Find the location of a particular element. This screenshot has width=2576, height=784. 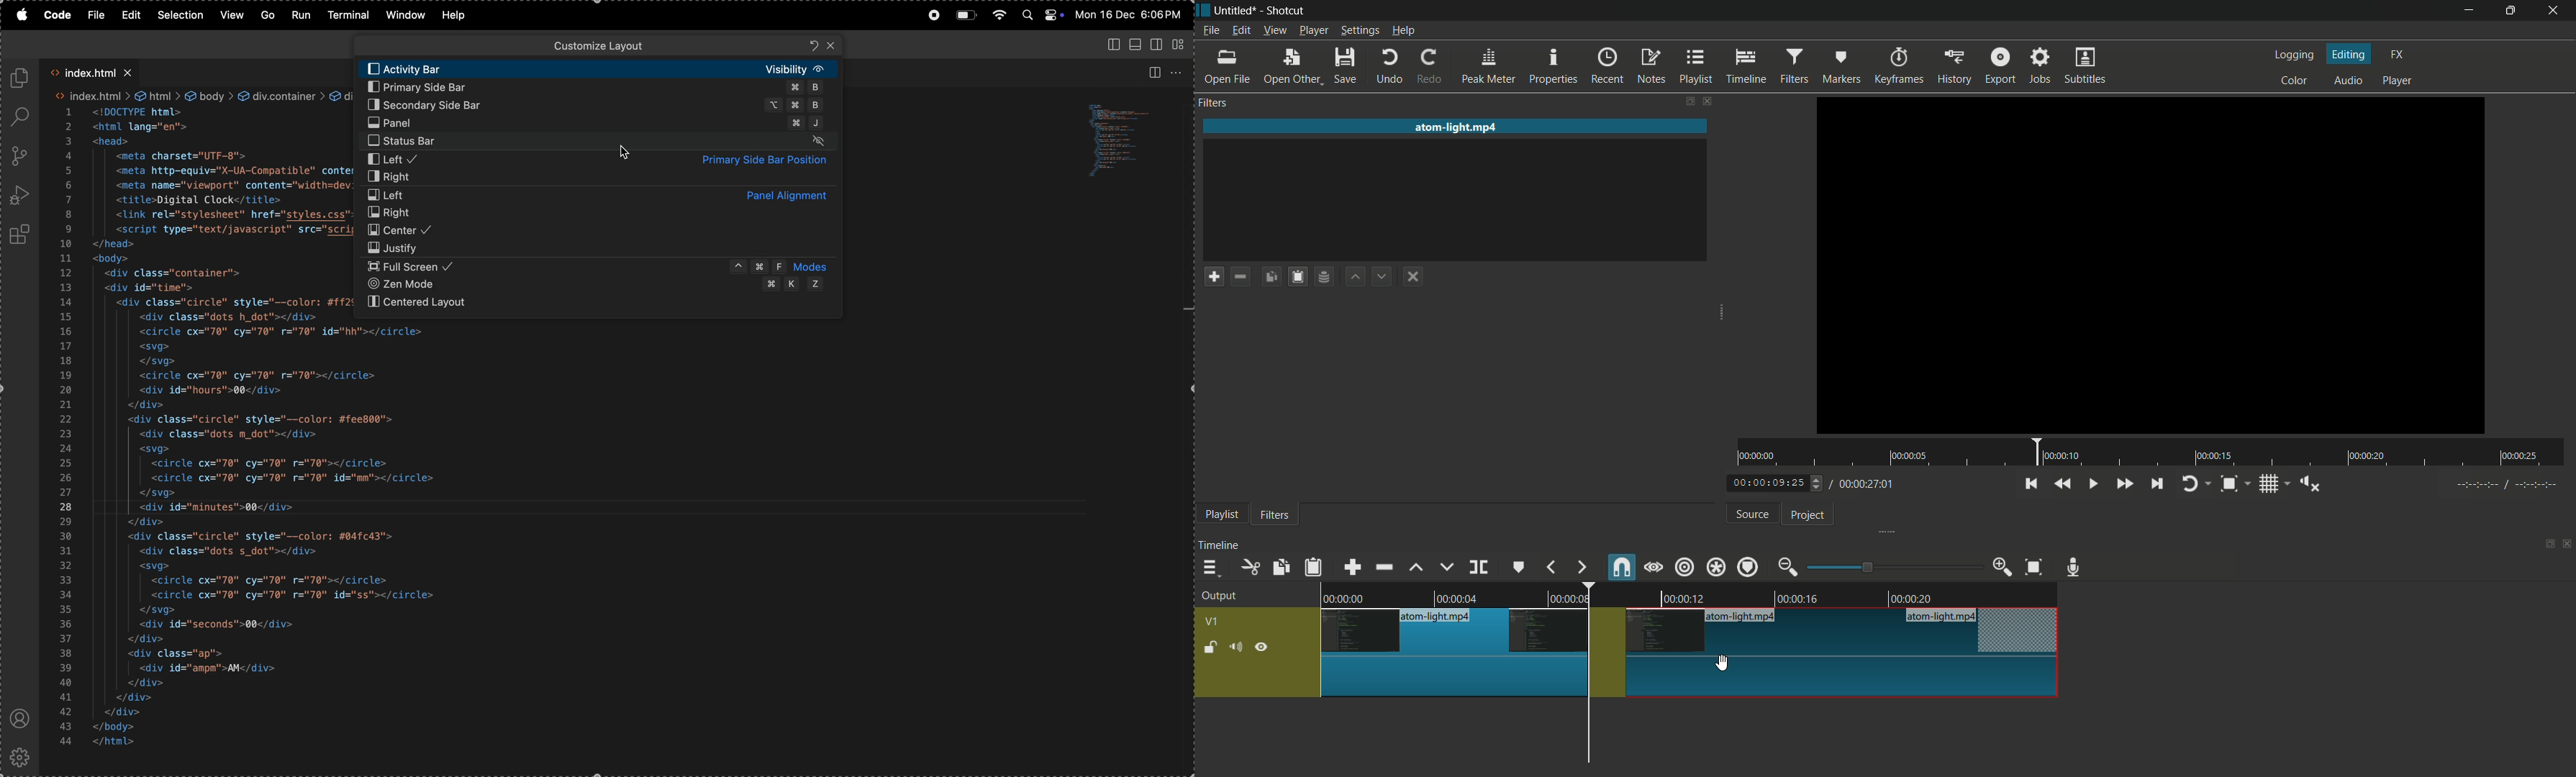

move filter up is located at coordinates (1357, 278).